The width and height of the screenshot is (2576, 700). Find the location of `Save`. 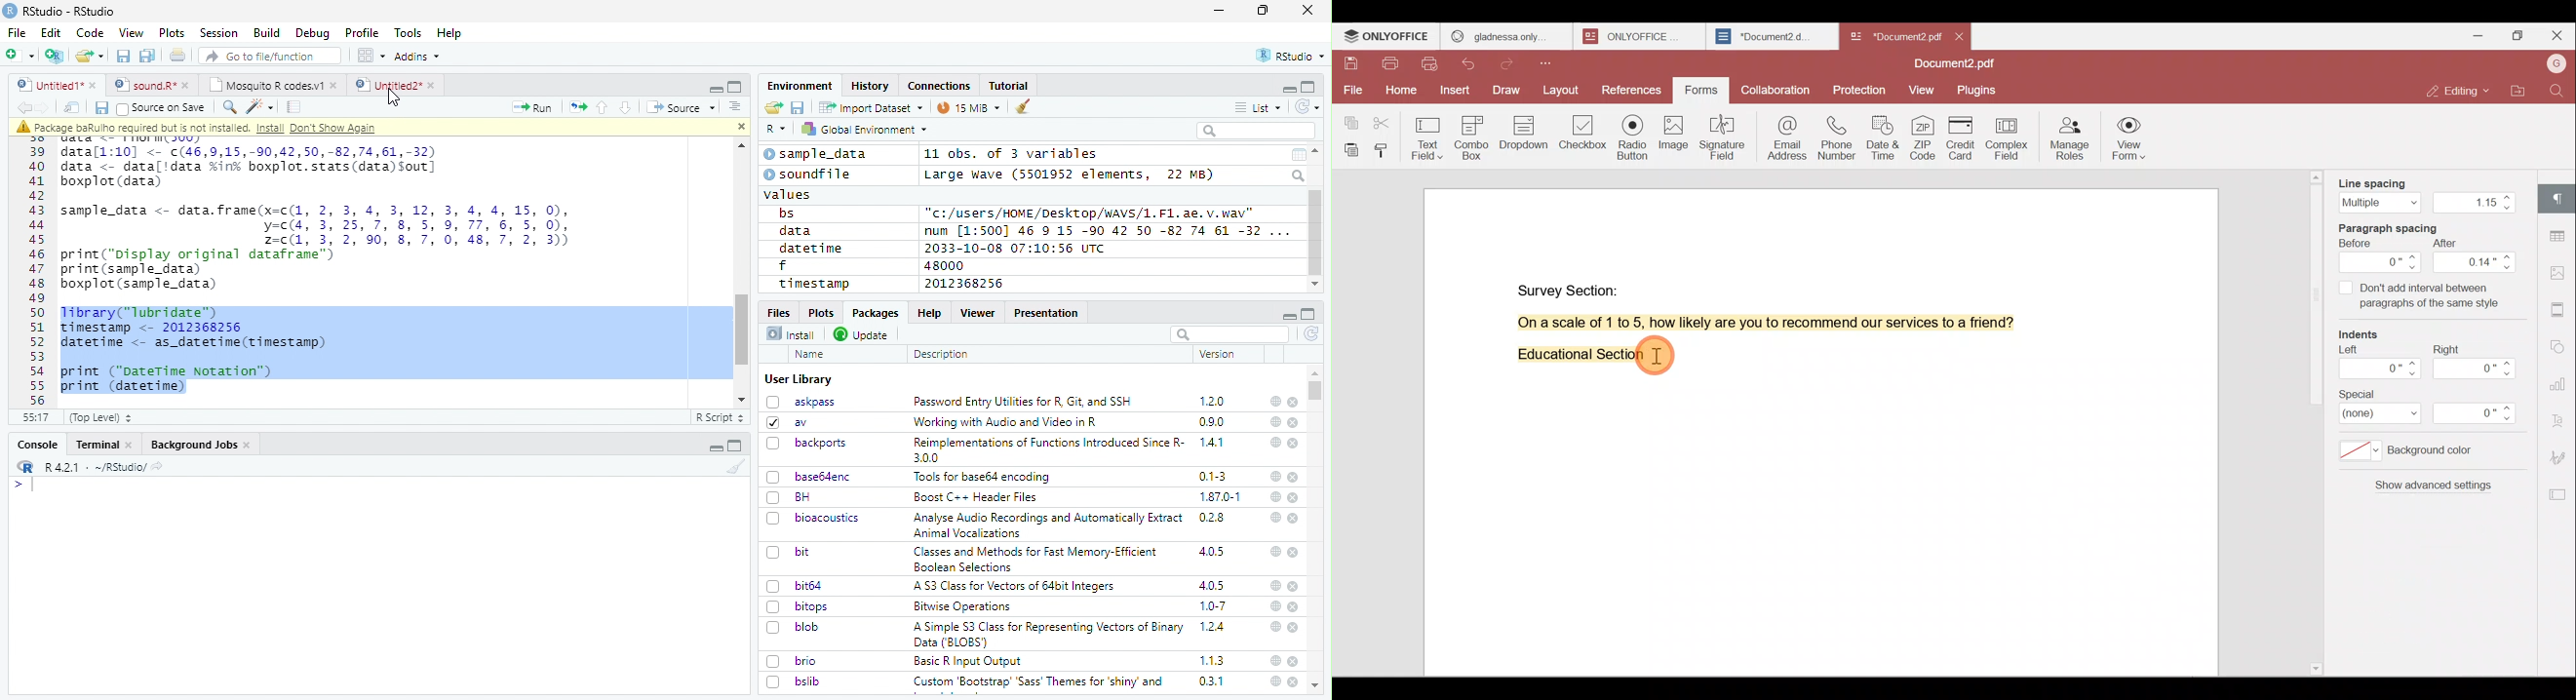

Save is located at coordinates (100, 108).